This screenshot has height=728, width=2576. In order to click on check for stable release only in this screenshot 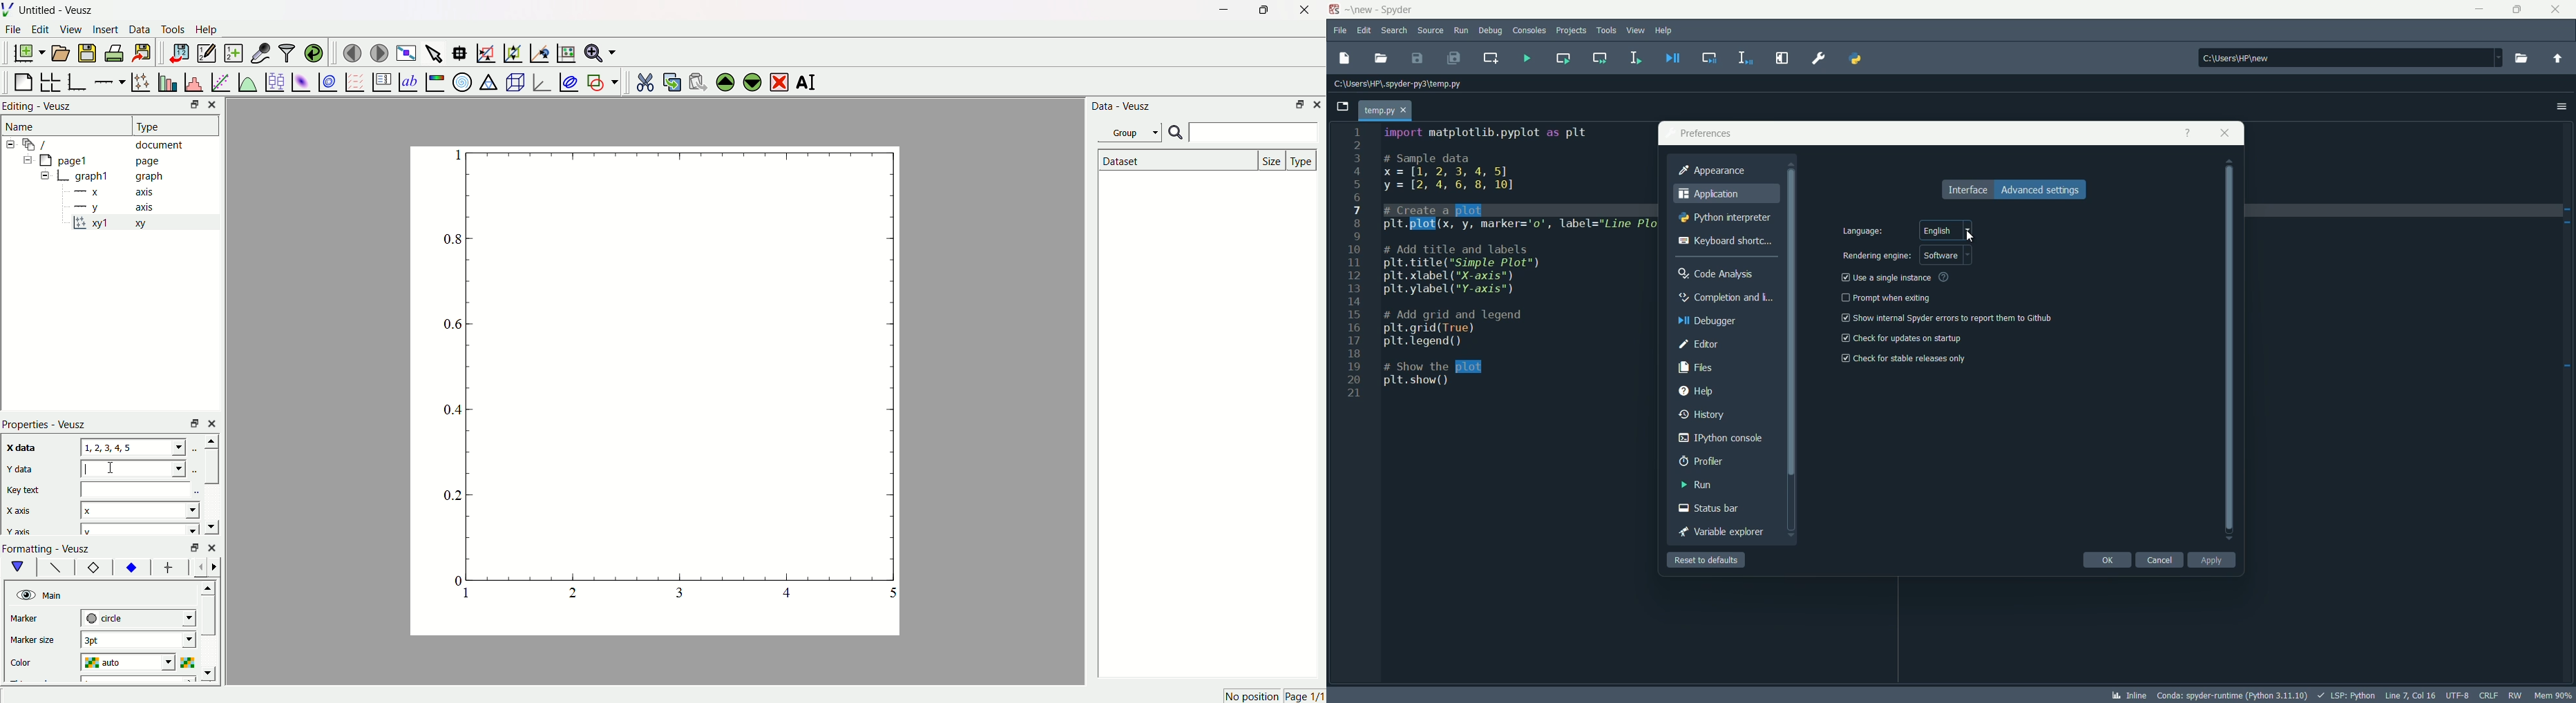, I will do `click(1910, 359)`.